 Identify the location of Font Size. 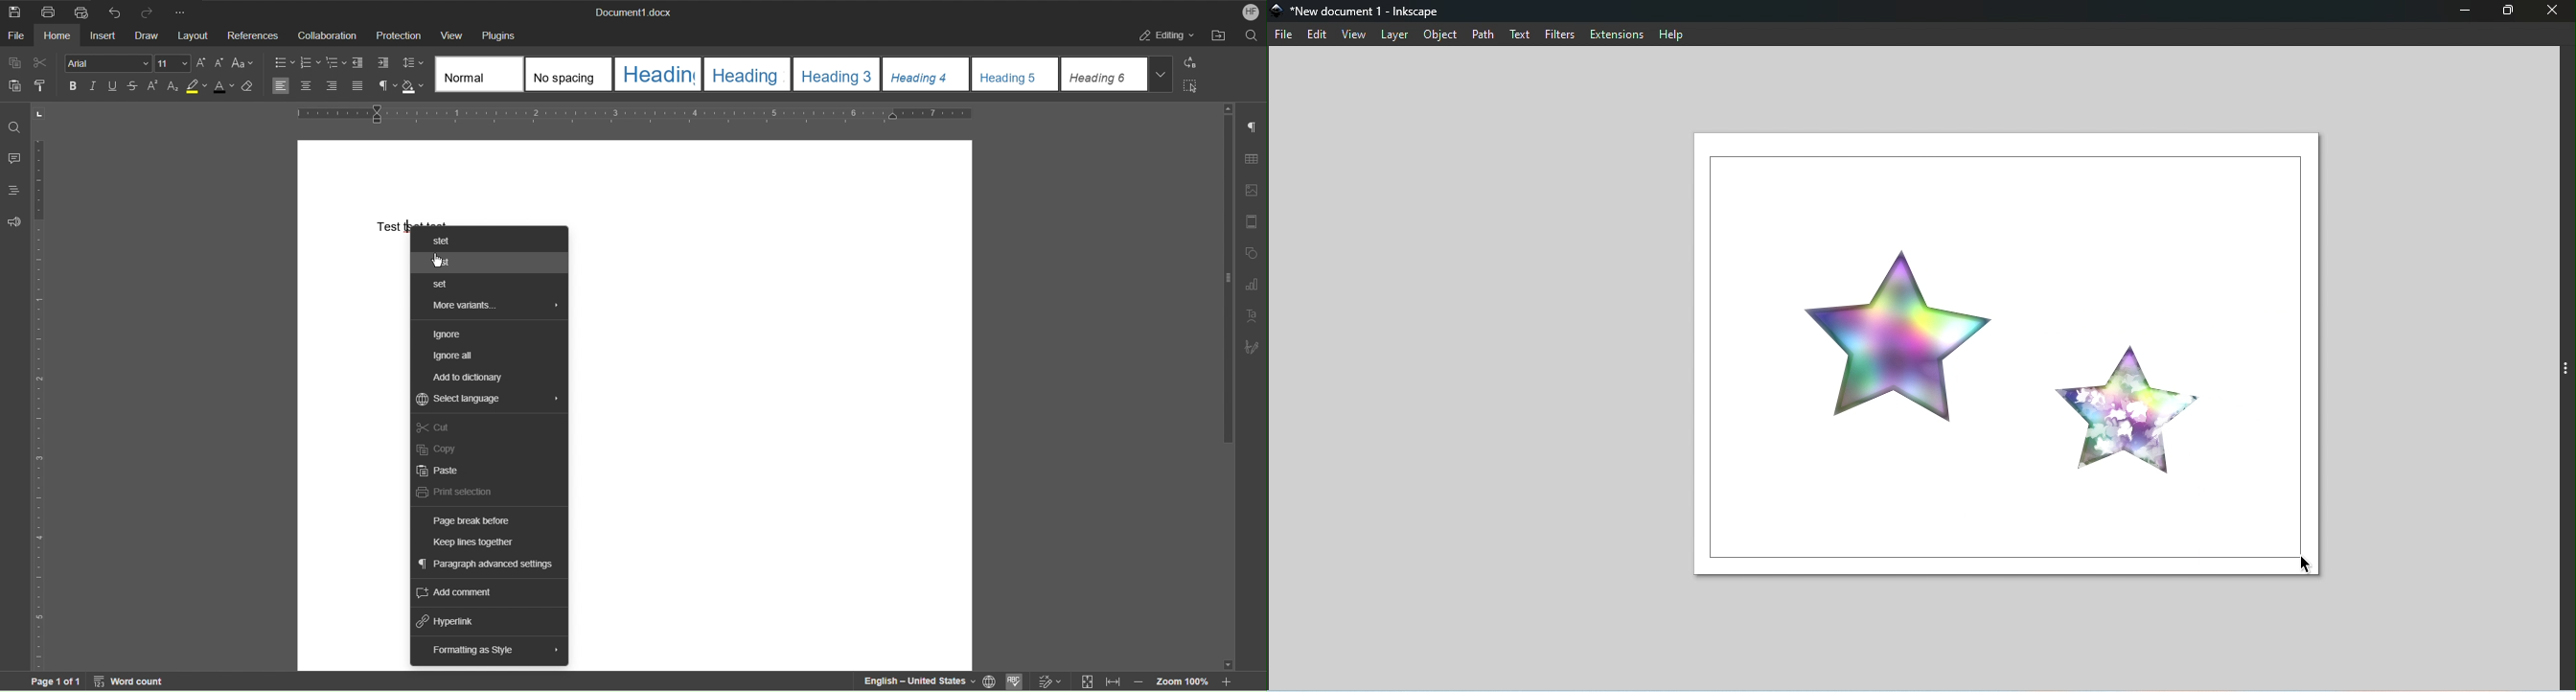
(173, 64).